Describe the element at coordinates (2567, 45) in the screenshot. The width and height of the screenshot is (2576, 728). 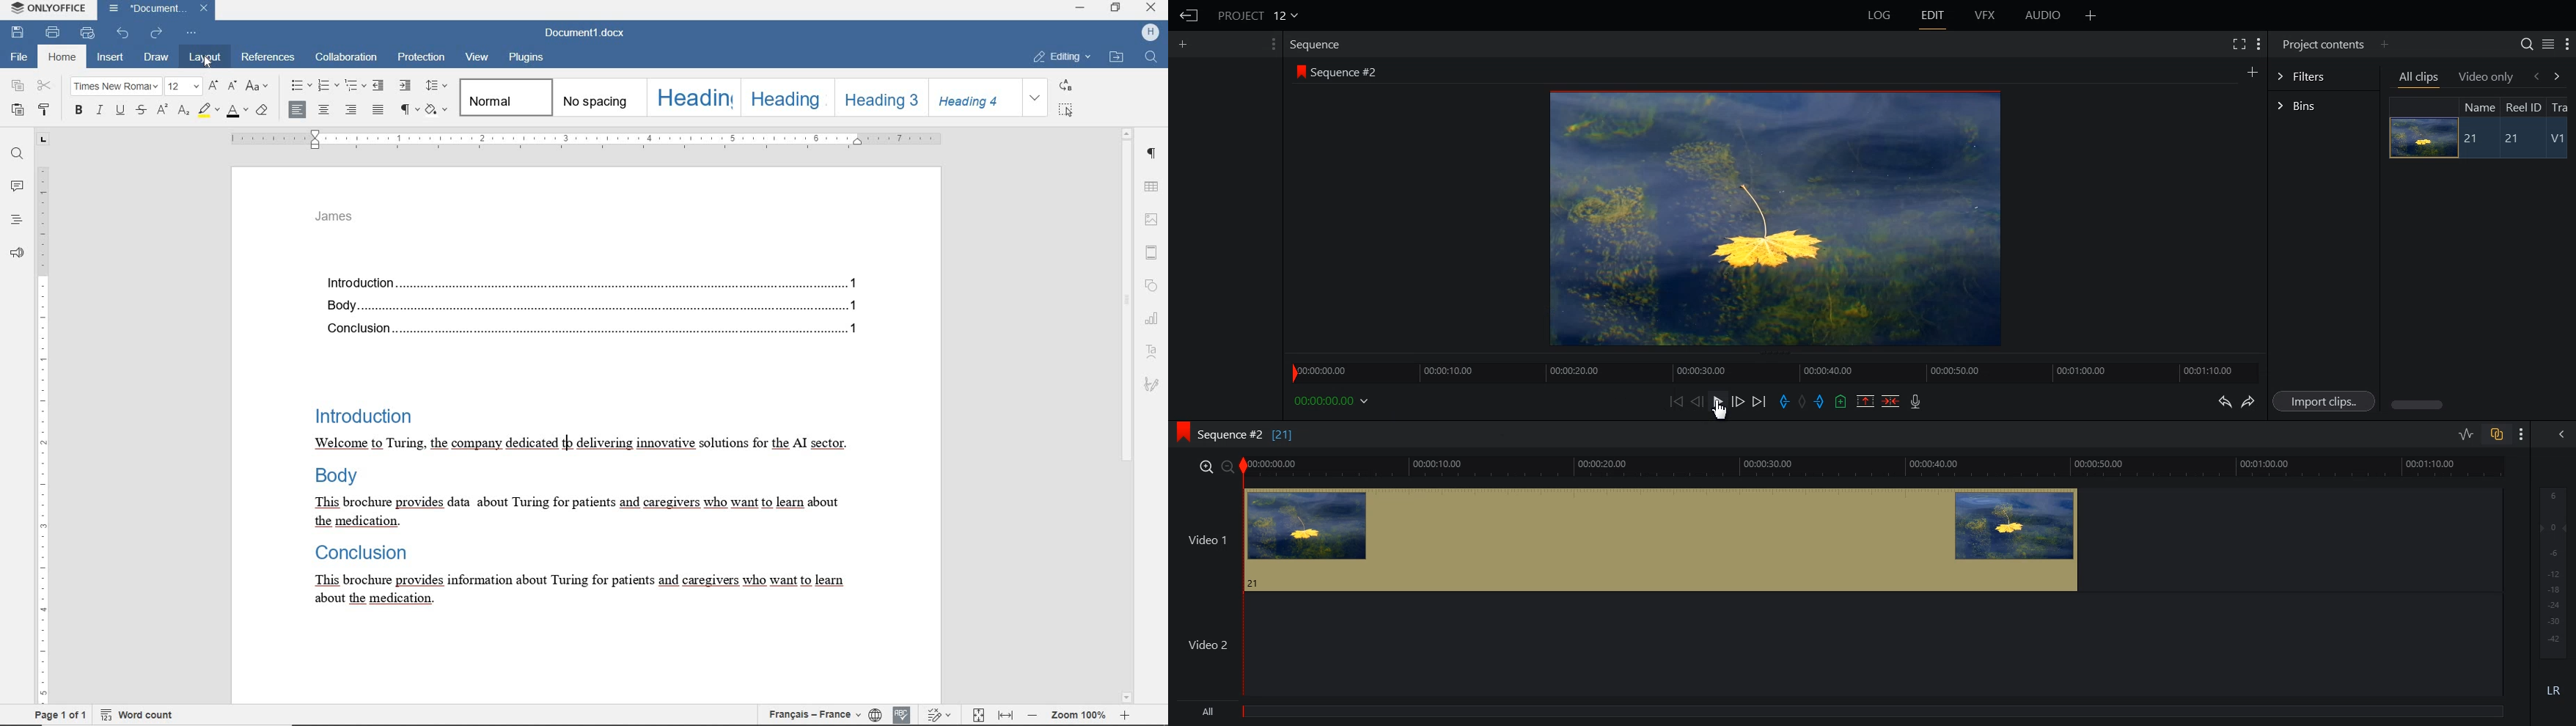
I see `Show setting menu` at that location.